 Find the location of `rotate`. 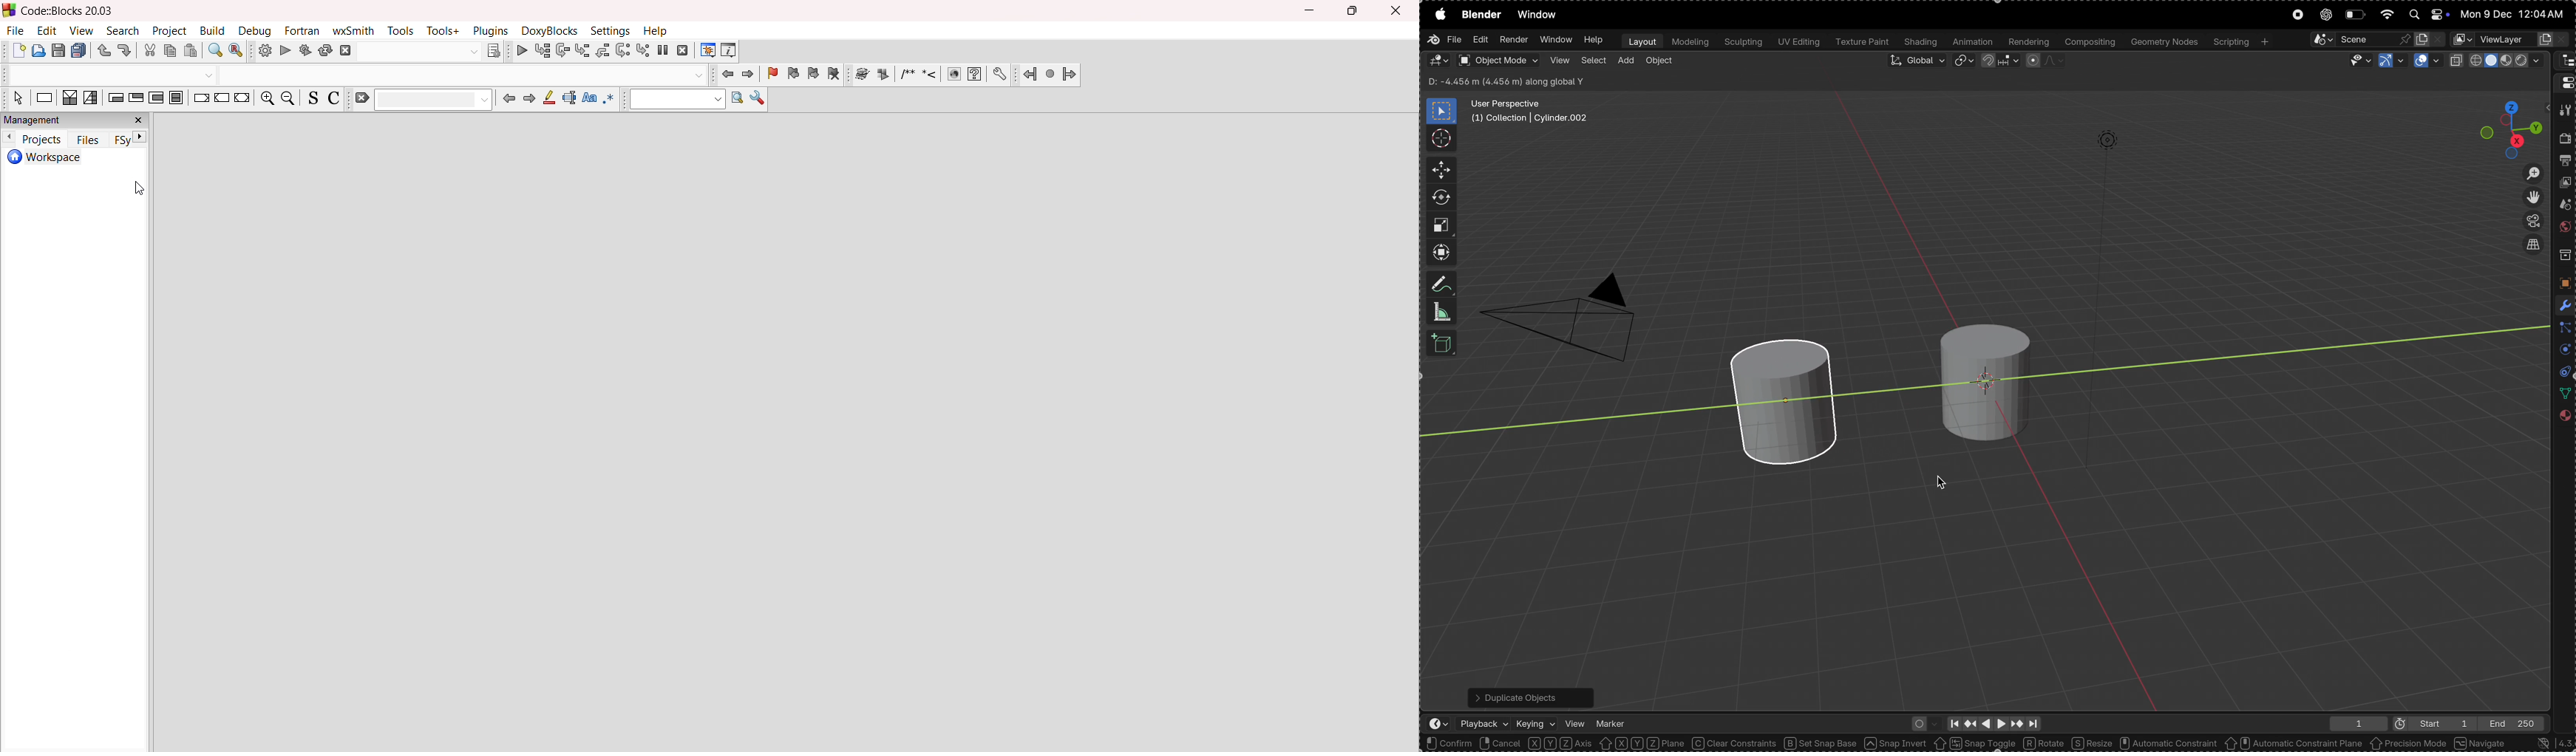

rotate is located at coordinates (2045, 742).